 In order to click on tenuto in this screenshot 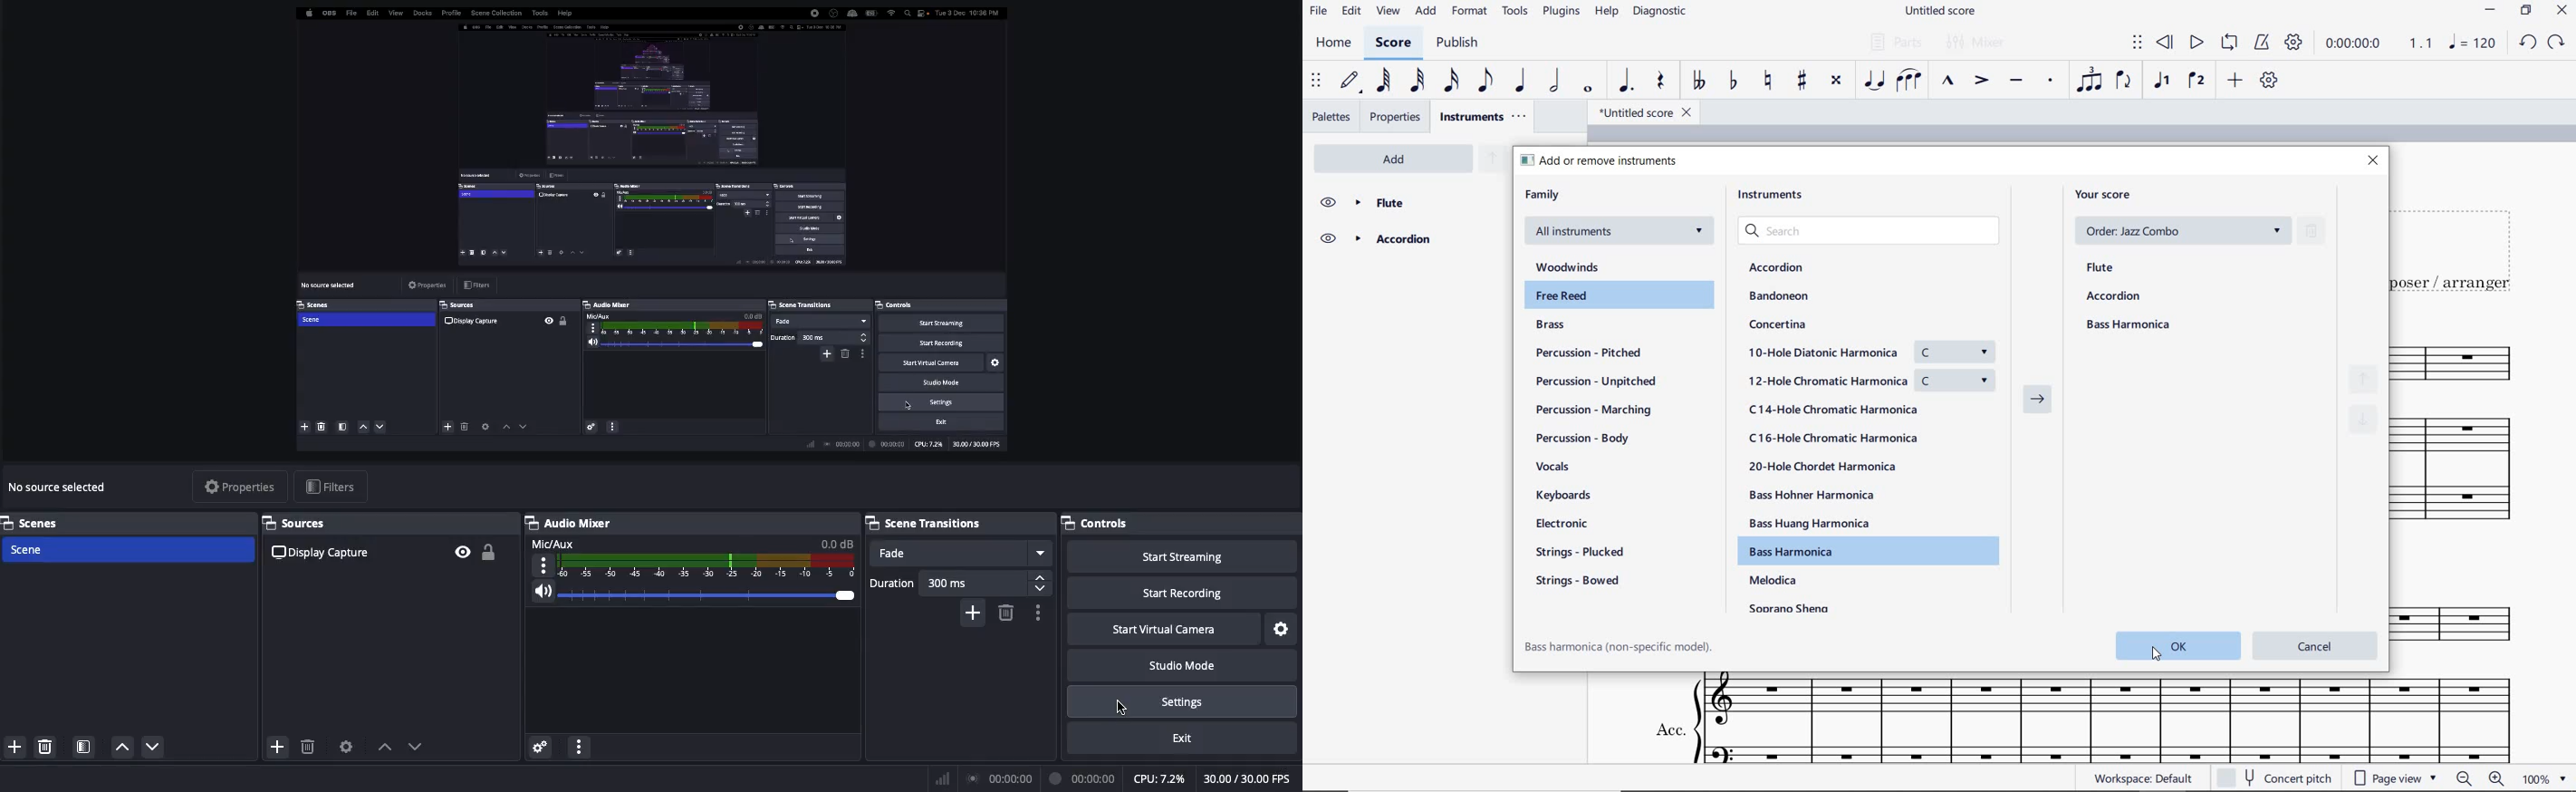, I will do `click(2016, 81)`.